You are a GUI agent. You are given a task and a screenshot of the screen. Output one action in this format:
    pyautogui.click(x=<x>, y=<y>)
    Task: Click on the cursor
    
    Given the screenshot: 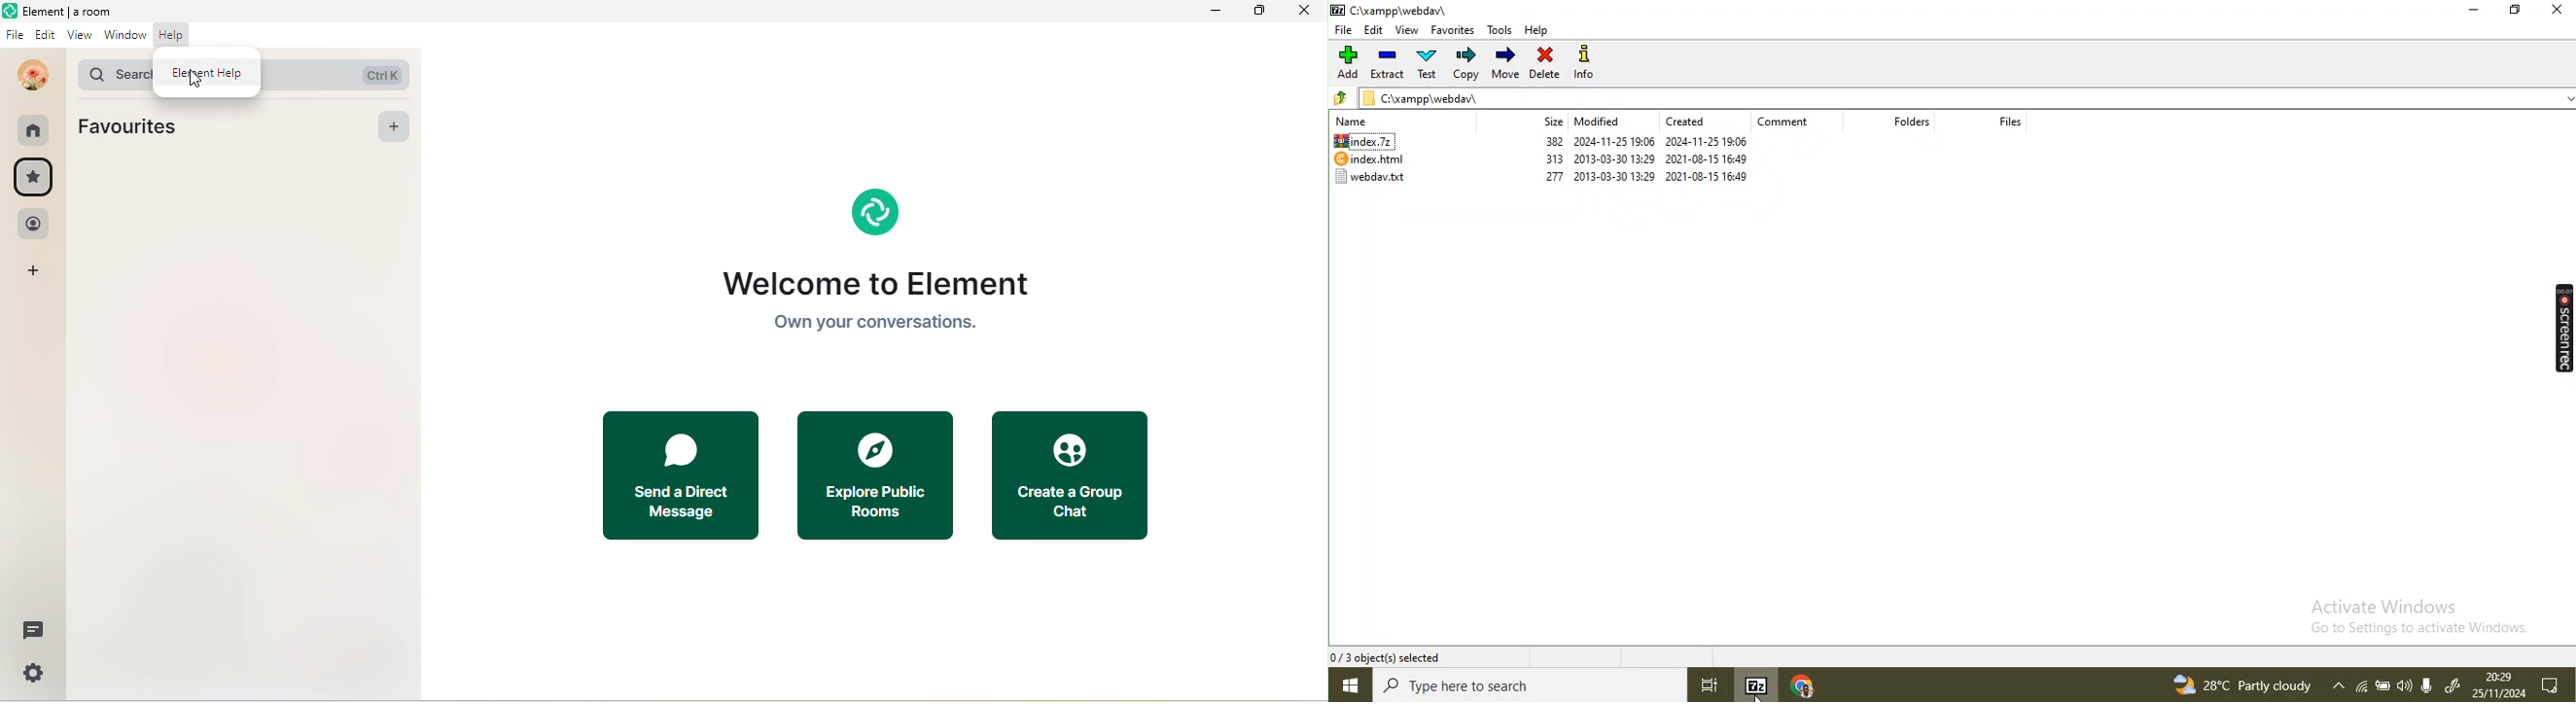 What is the action you would take?
    pyautogui.click(x=1760, y=694)
    